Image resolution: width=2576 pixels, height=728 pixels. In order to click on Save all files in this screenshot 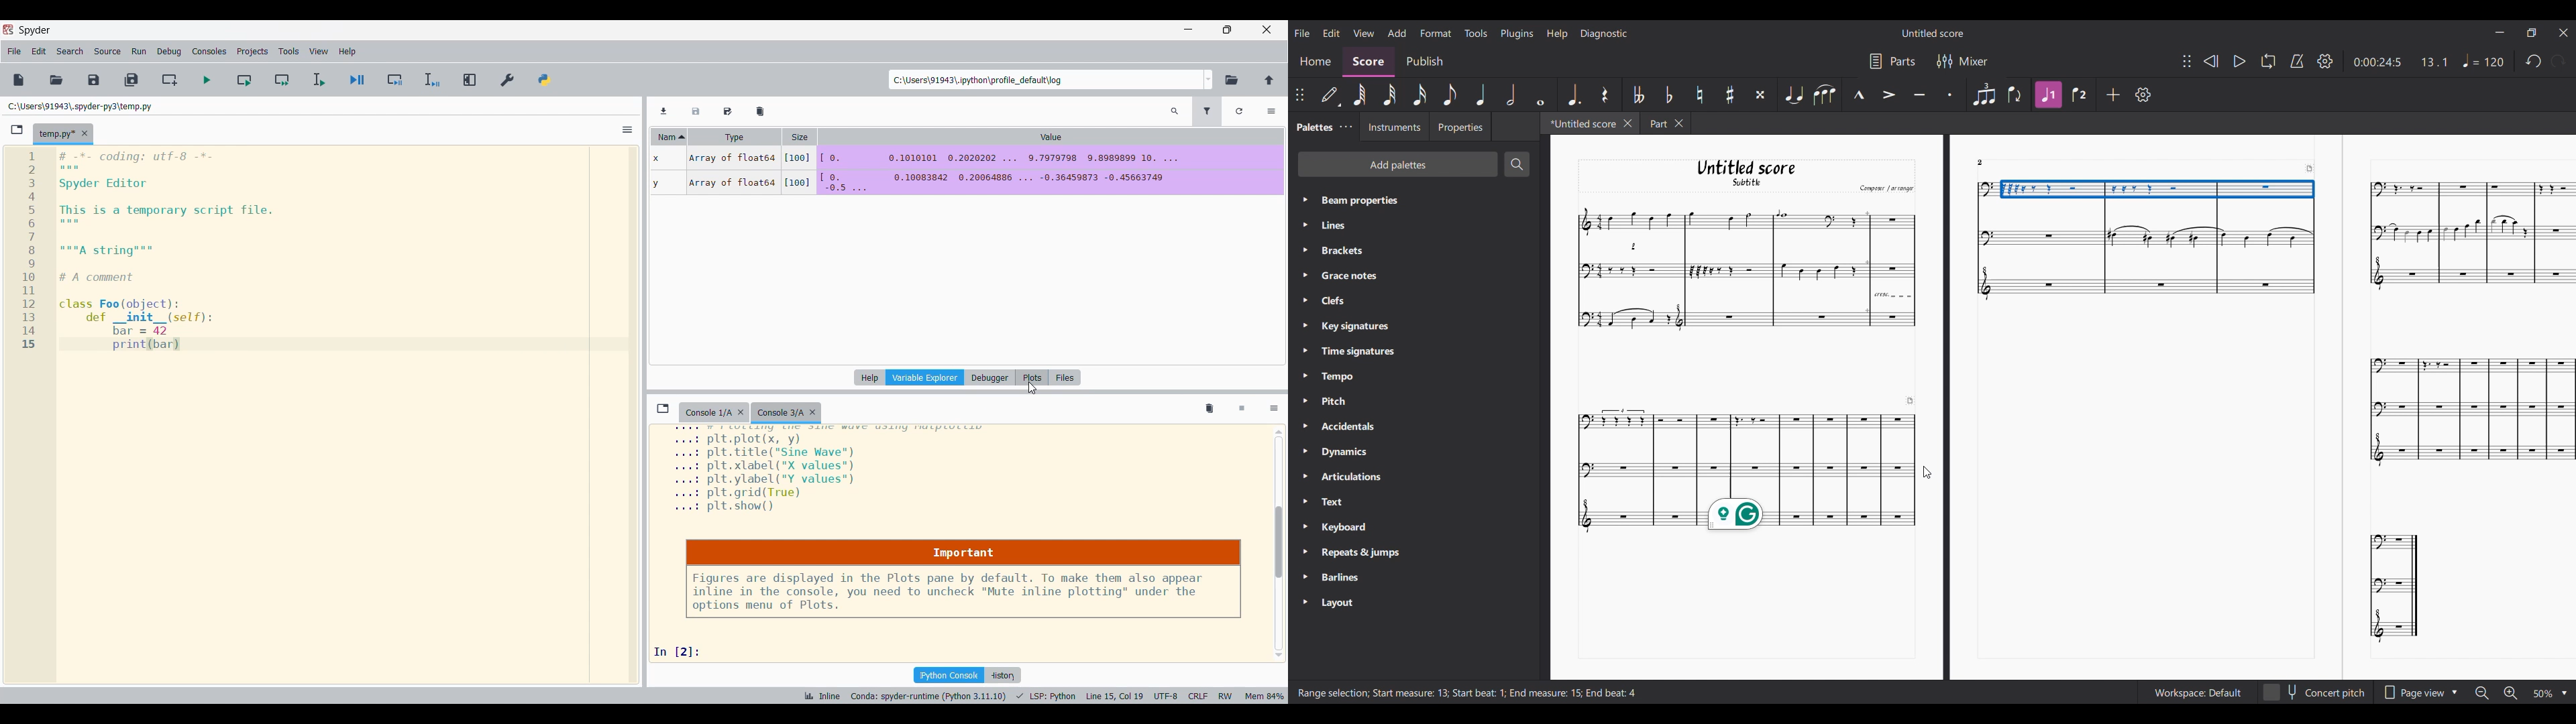, I will do `click(131, 80)`.